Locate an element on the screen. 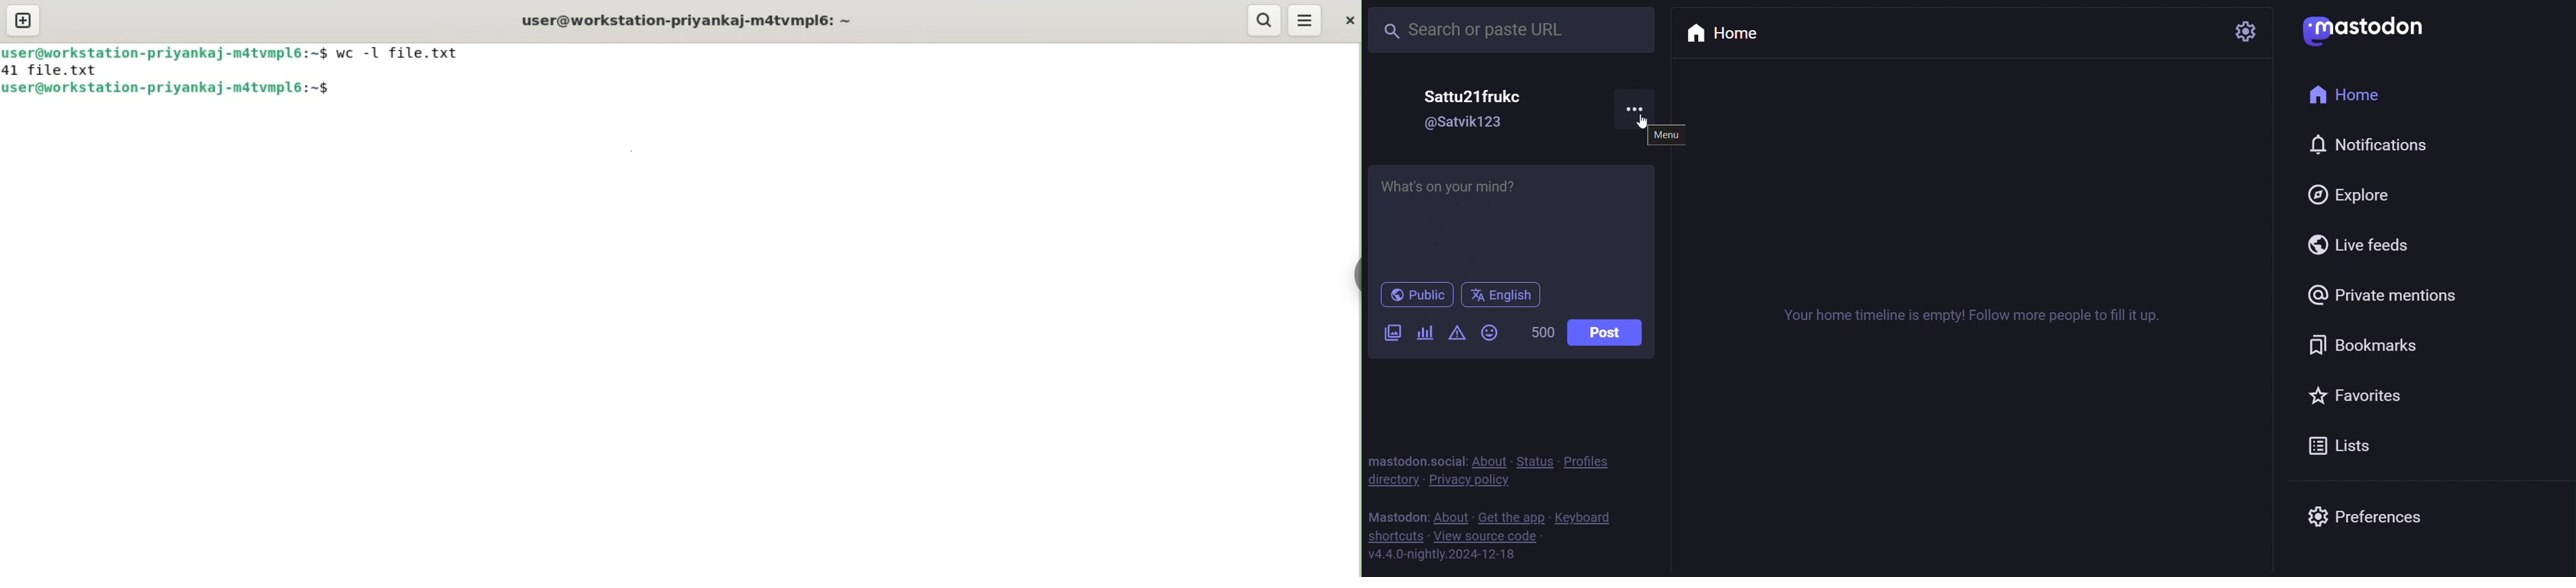  directory is located at coordinates (1394, 483).